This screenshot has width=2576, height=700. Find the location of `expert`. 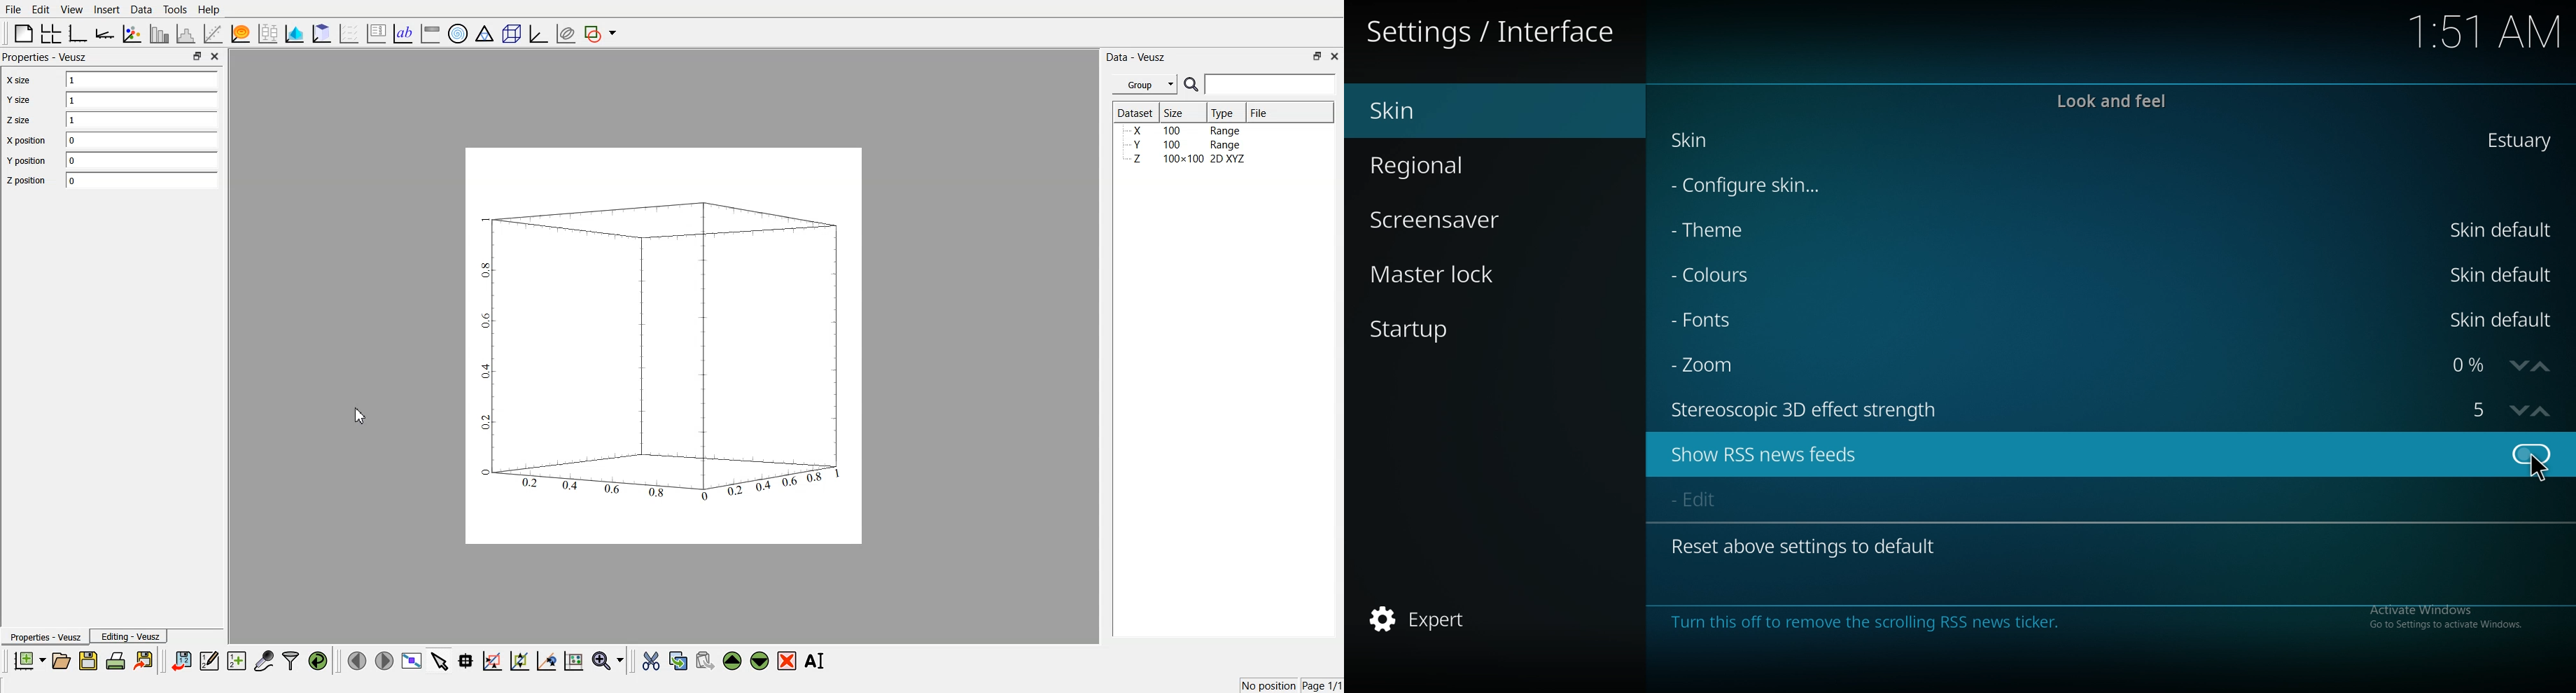

expert is located at coordinates (1431, 620).